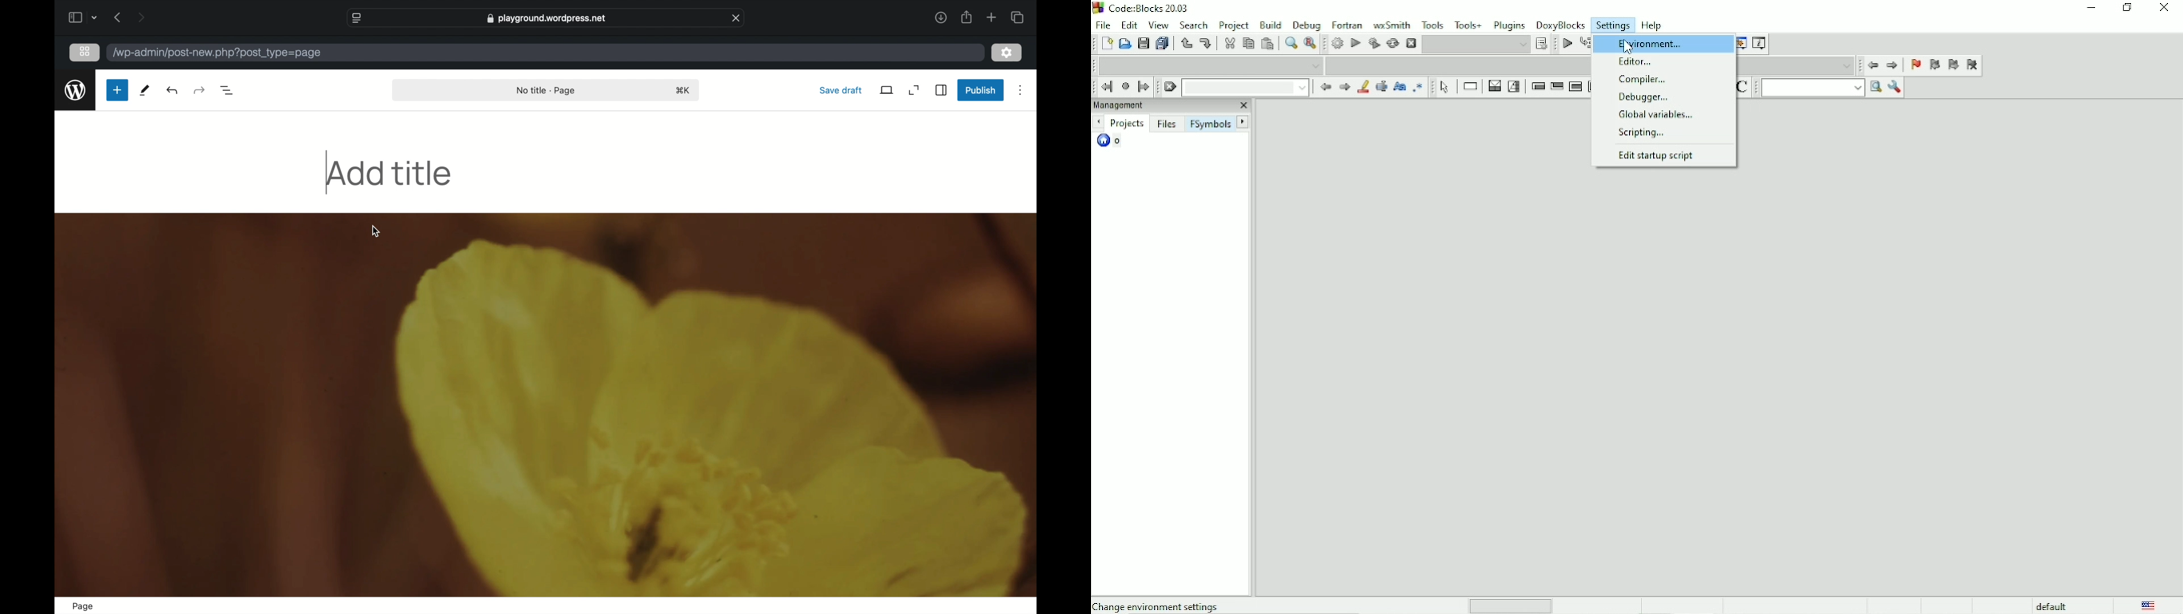 Image resolution: width=2184 pixels, height=616 pixels. What do you see at coordinates (141, 16) in the screenshot?
I see `next page` at bounding box center [141, 16].